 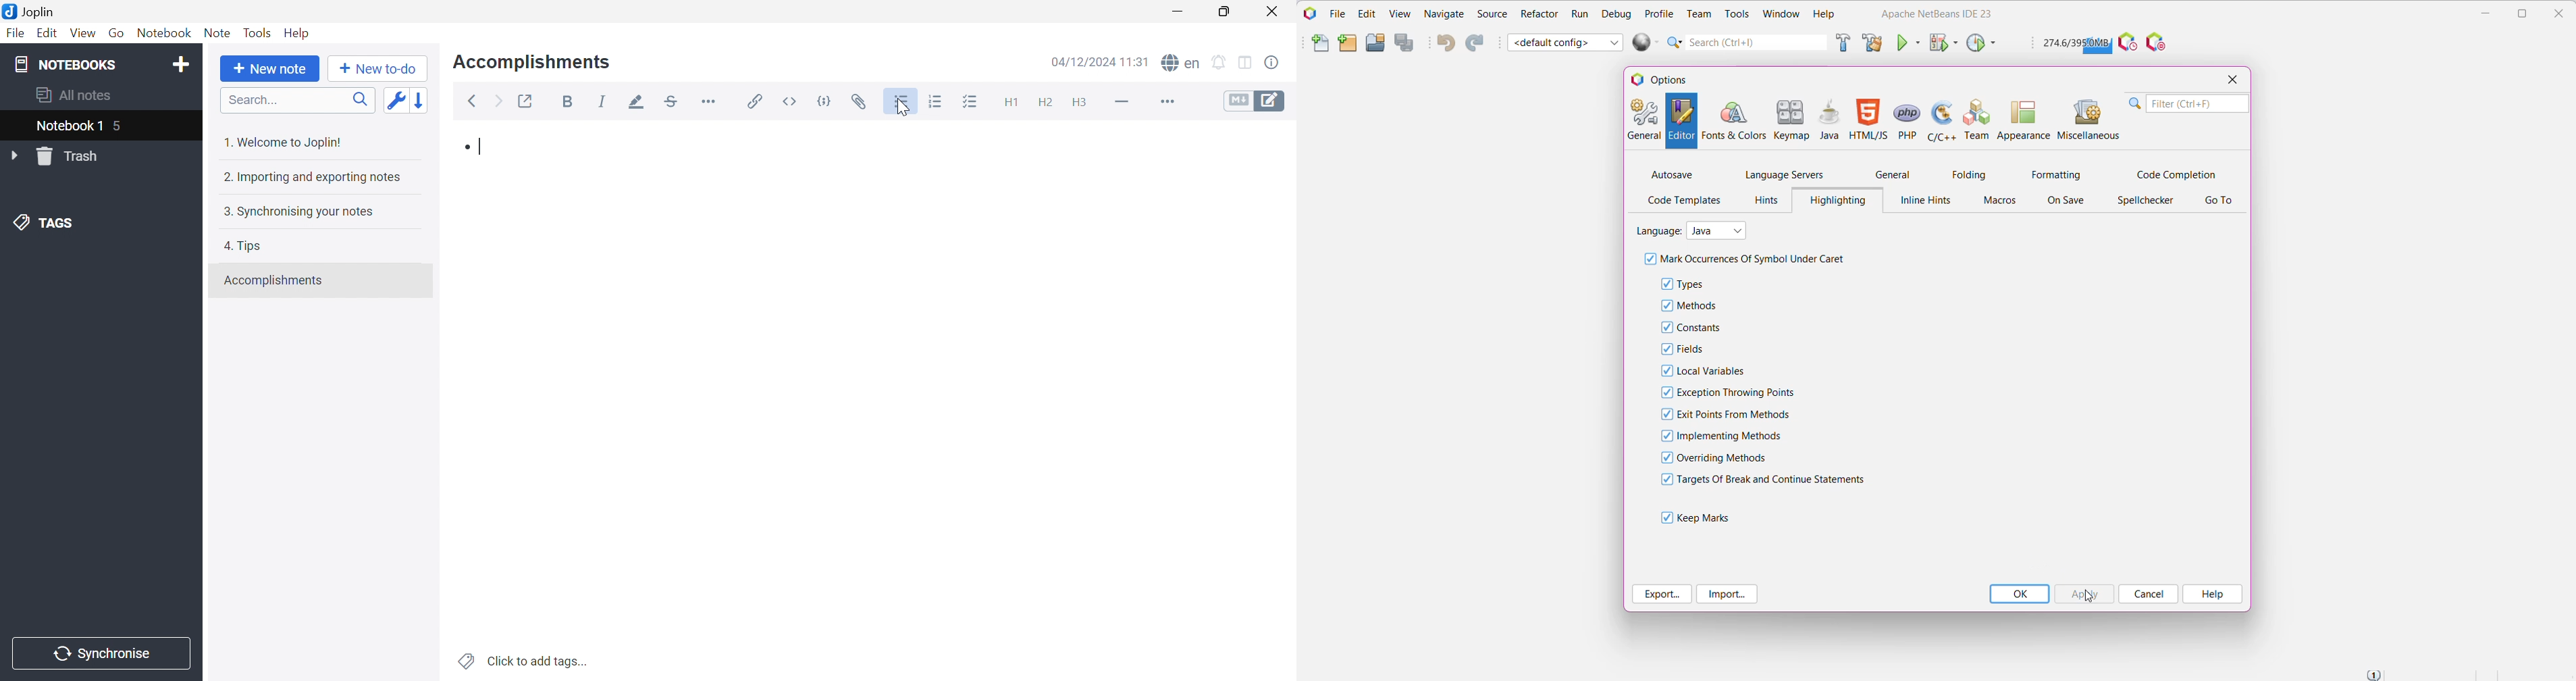 I want to click on Toggle external editing, so click(x=525, y=101).